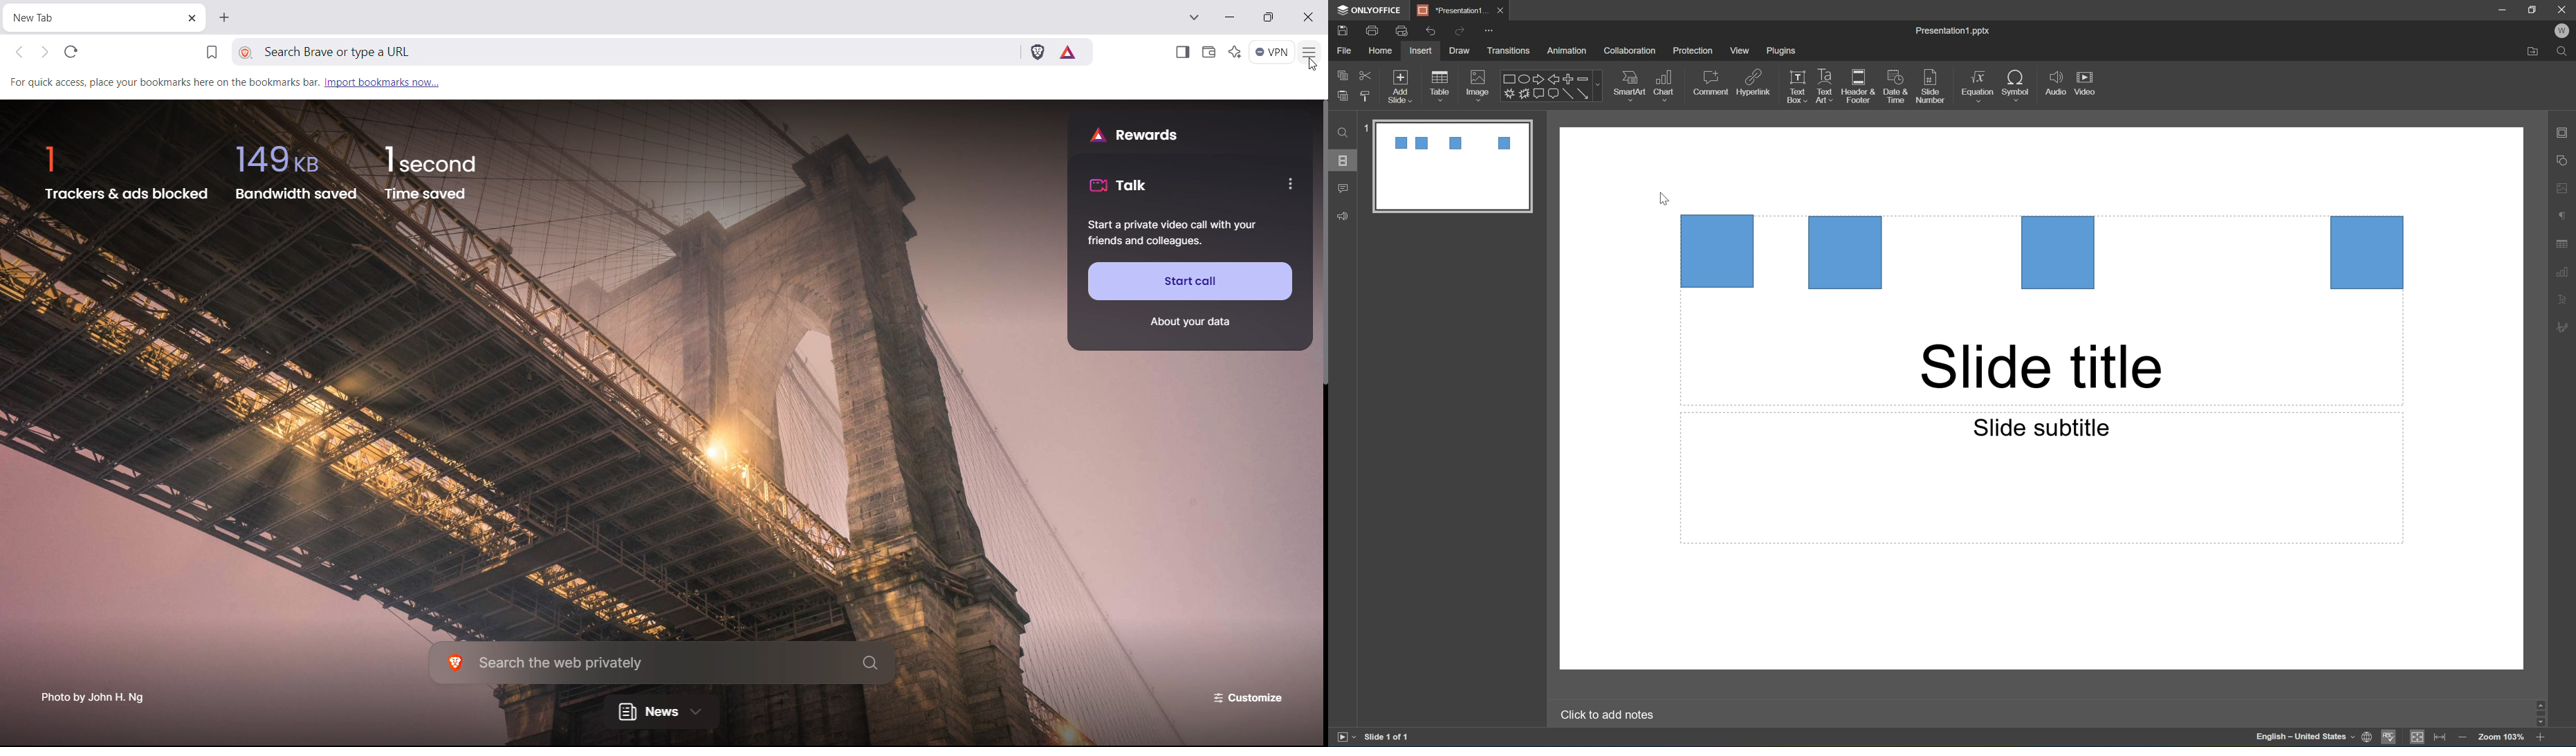  Describe the element at coordinates (1341, 29) in the screenshot. I see `save` at that location.